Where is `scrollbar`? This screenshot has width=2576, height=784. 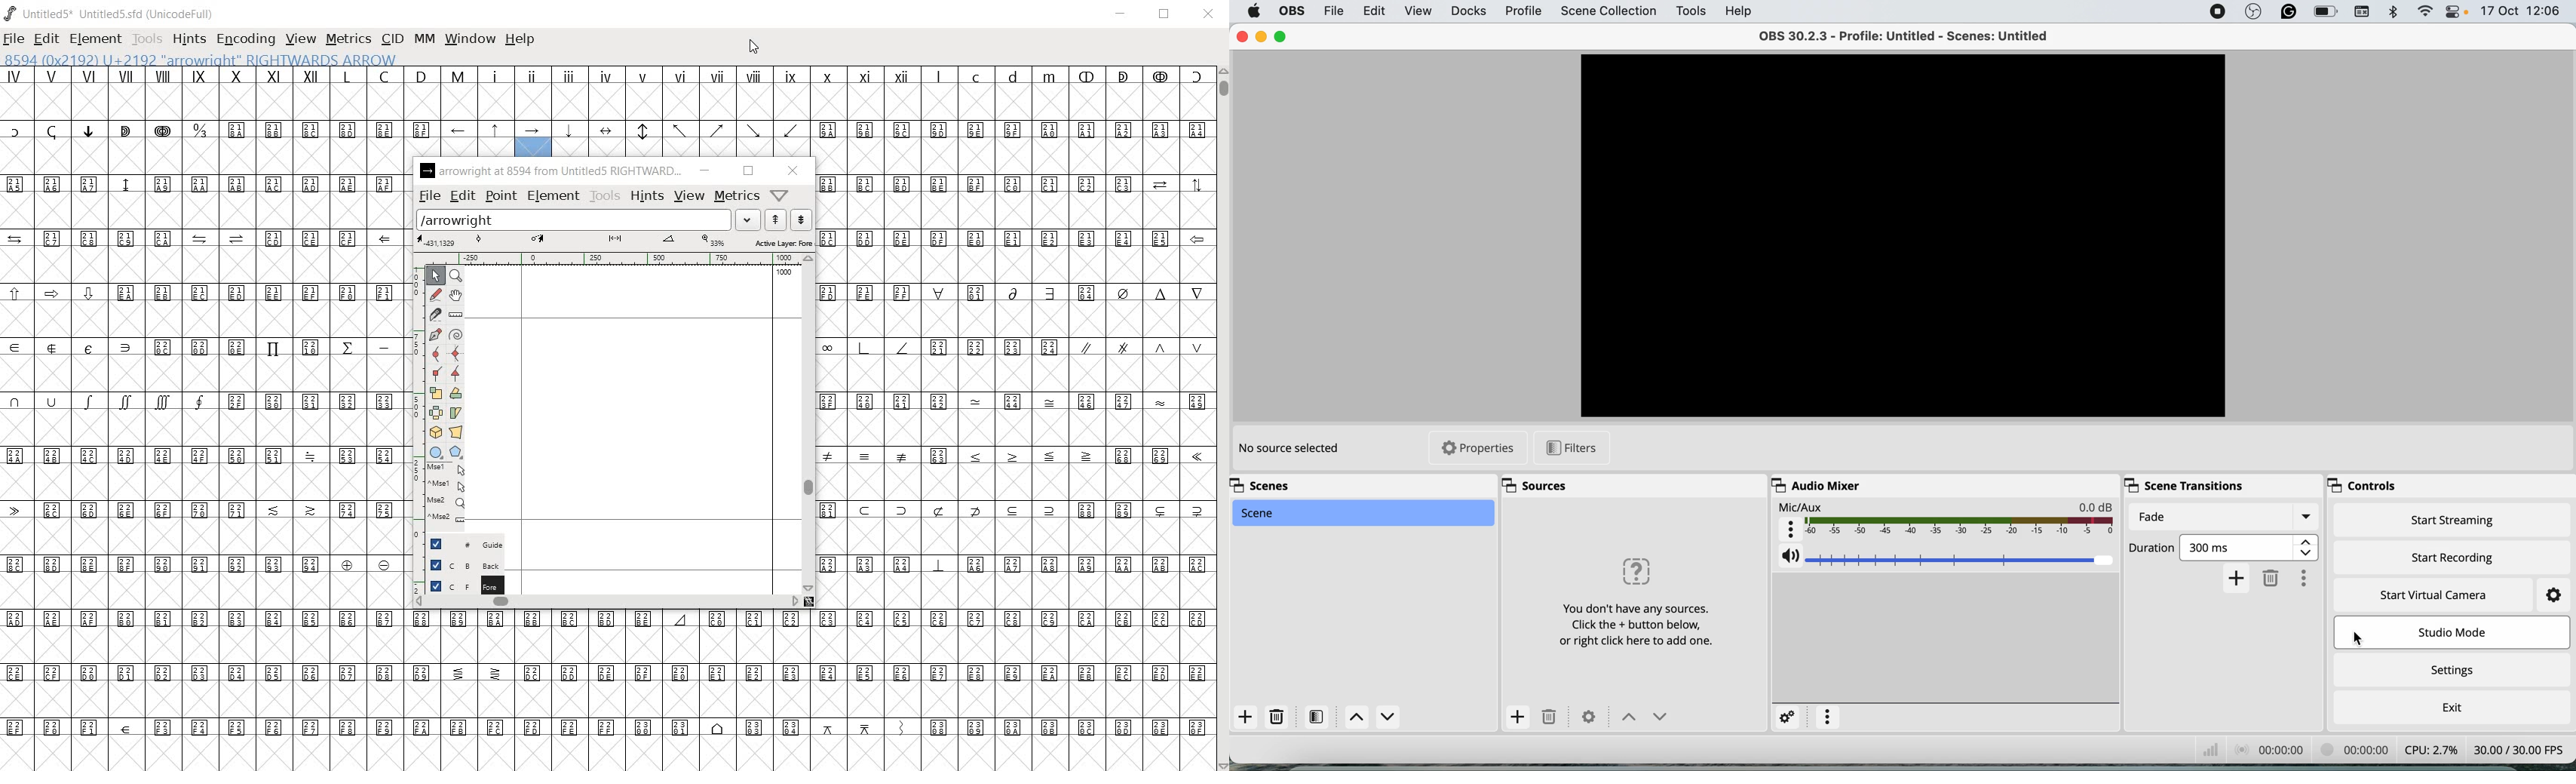
scrollbar is located at coordinates (808, 423).